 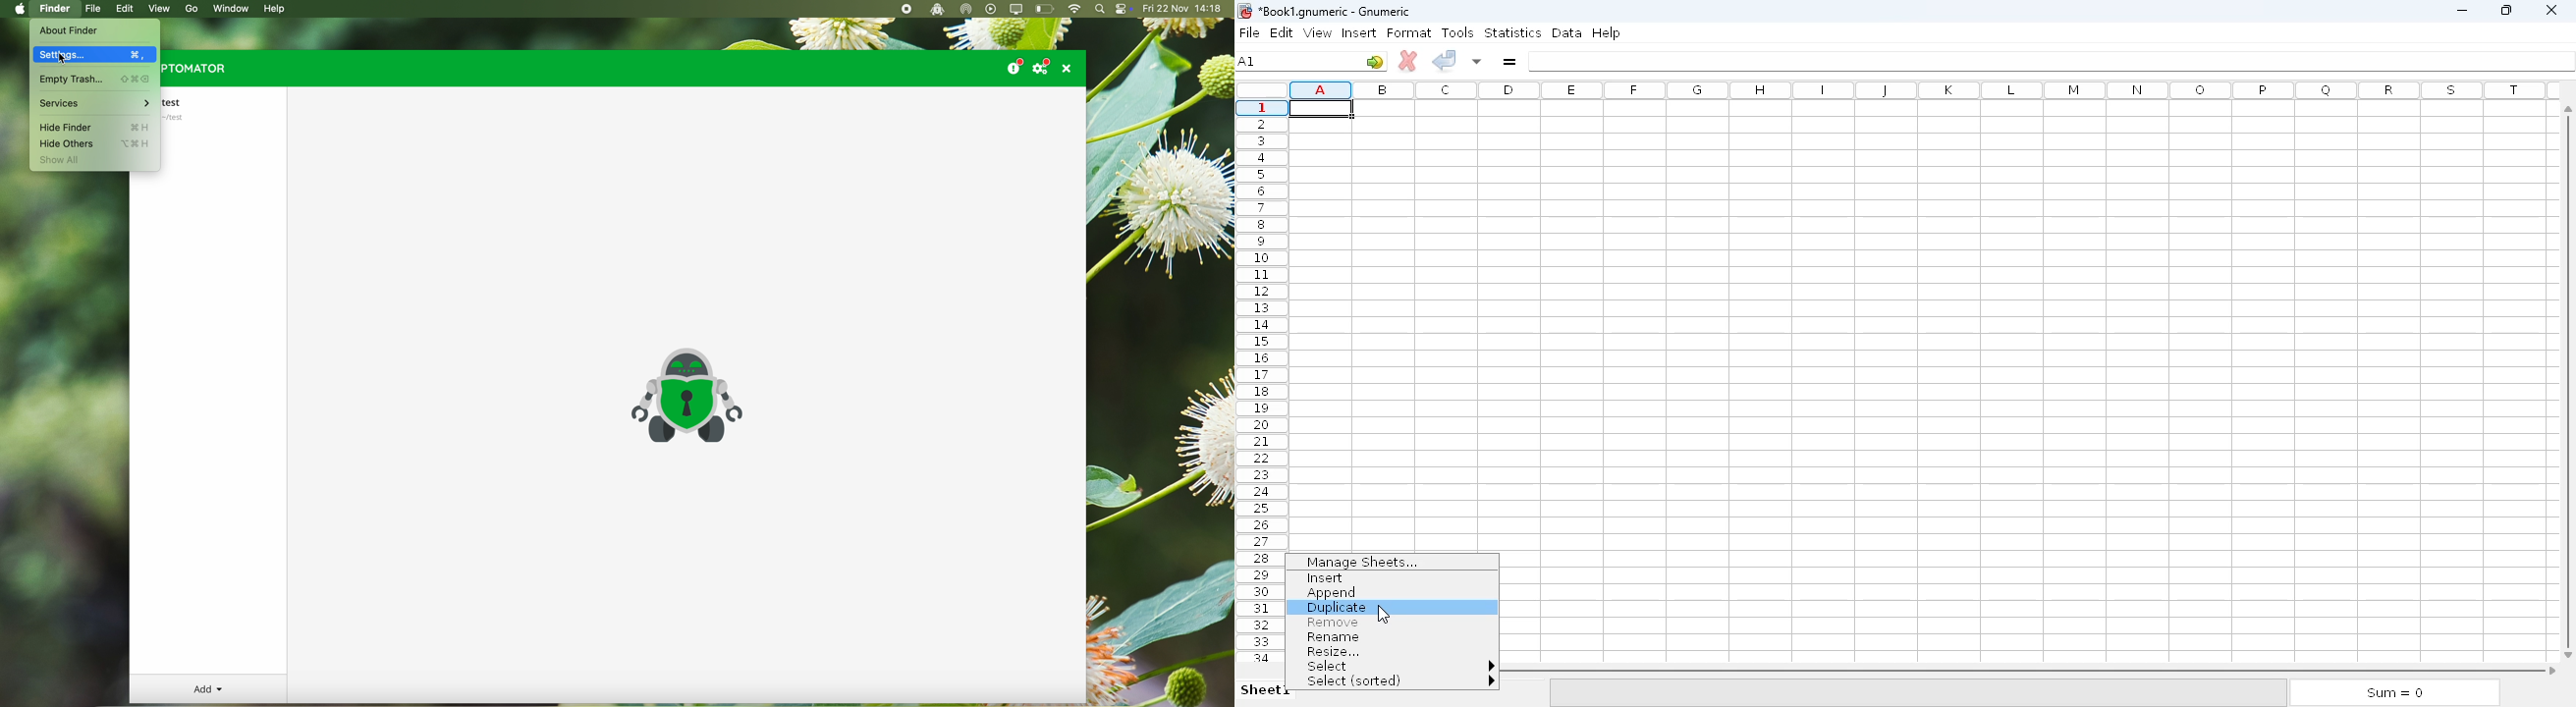 I want to click on view, so click(x=1318, y=32).